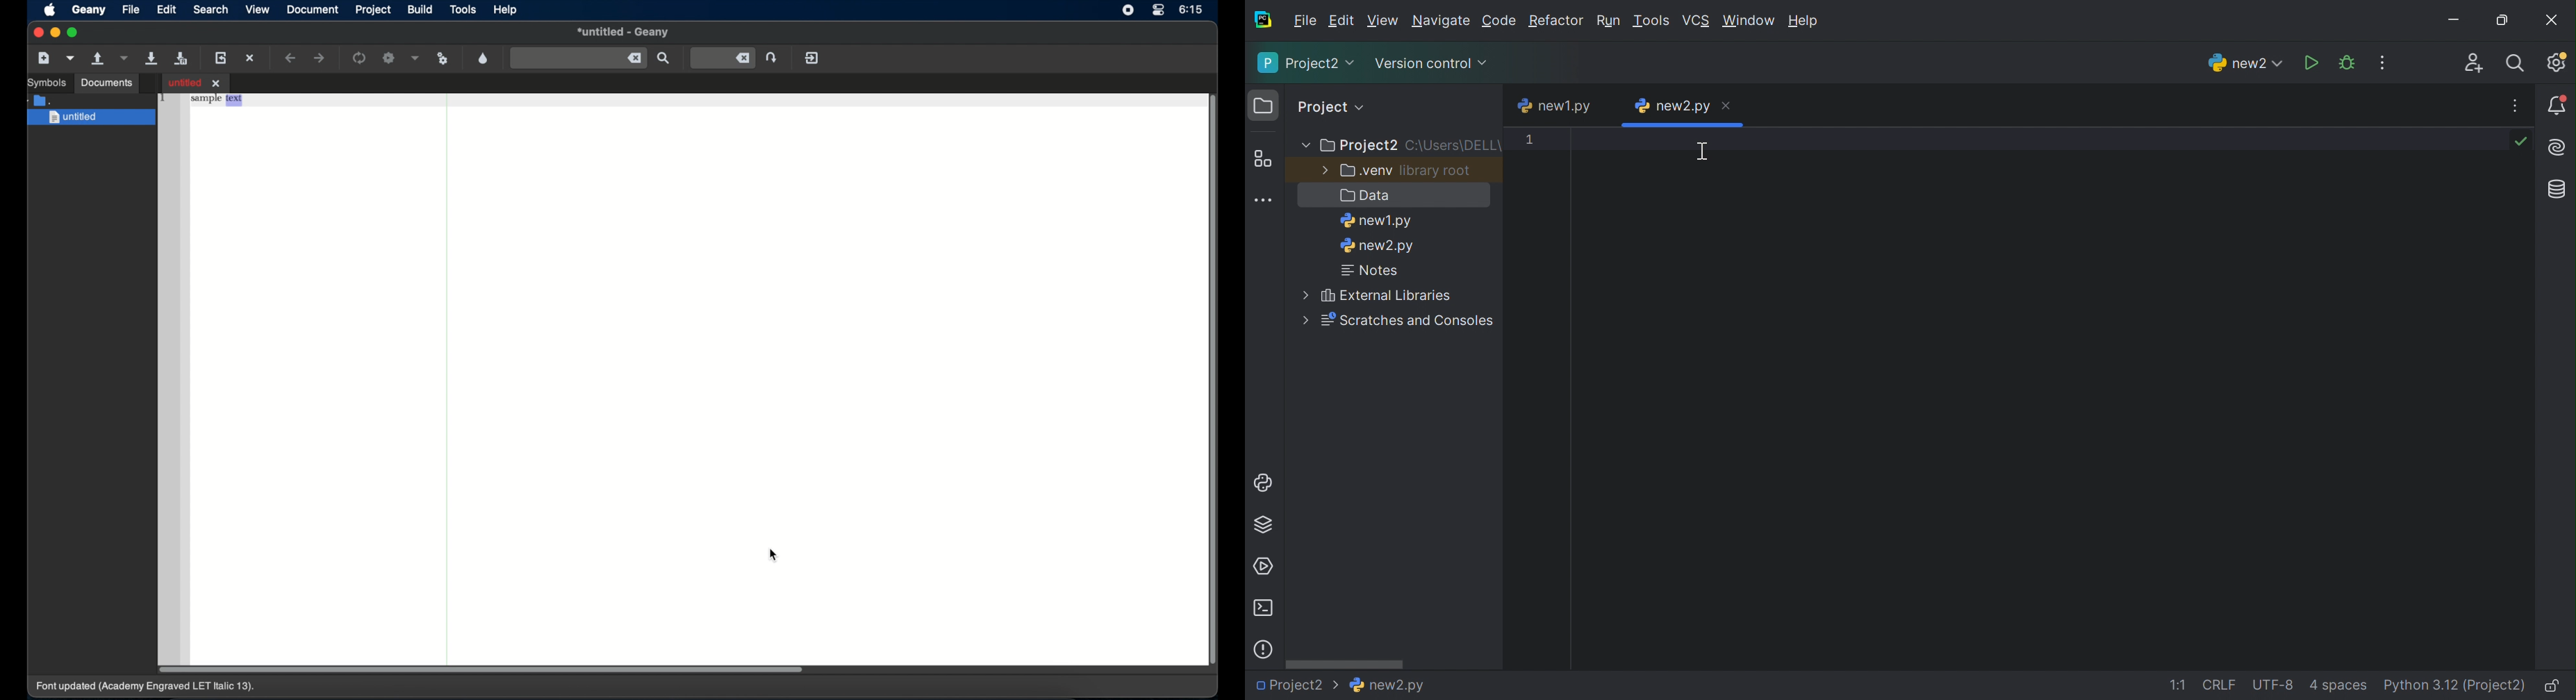  Describe the element at coordinates (1385, 685) in the screenshot. I see `` at that location.